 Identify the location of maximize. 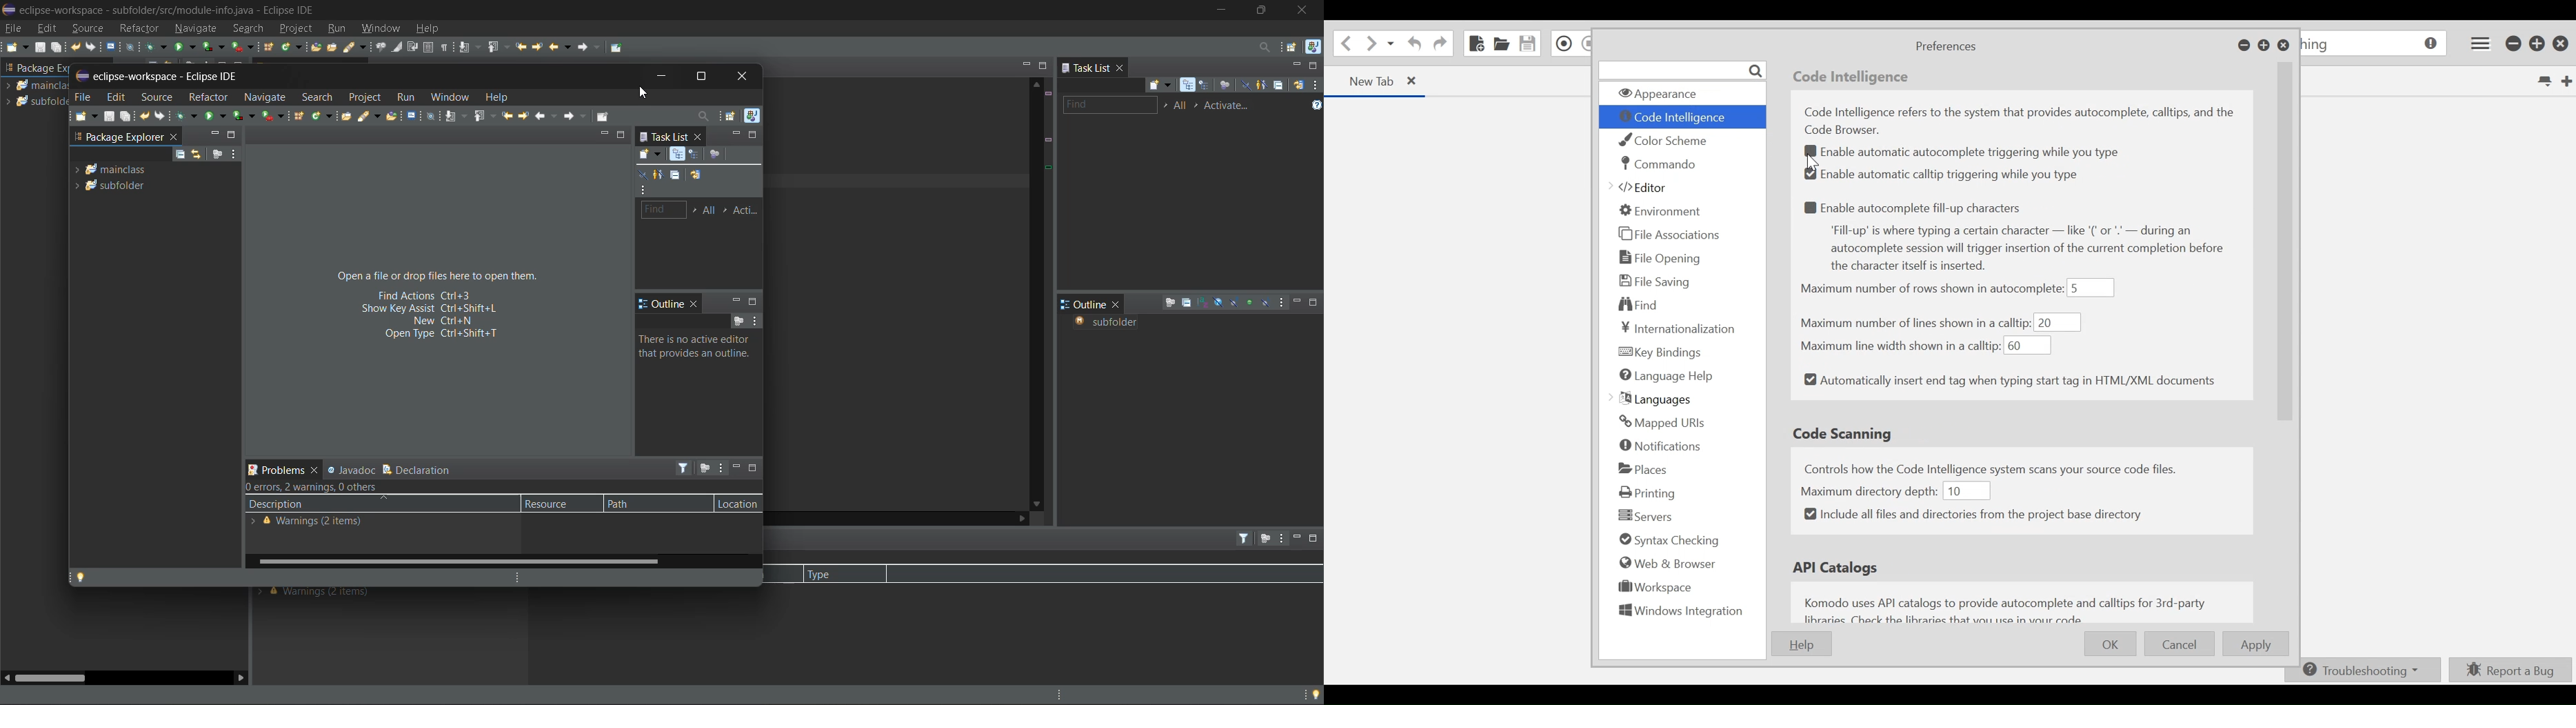
(1316, 538).